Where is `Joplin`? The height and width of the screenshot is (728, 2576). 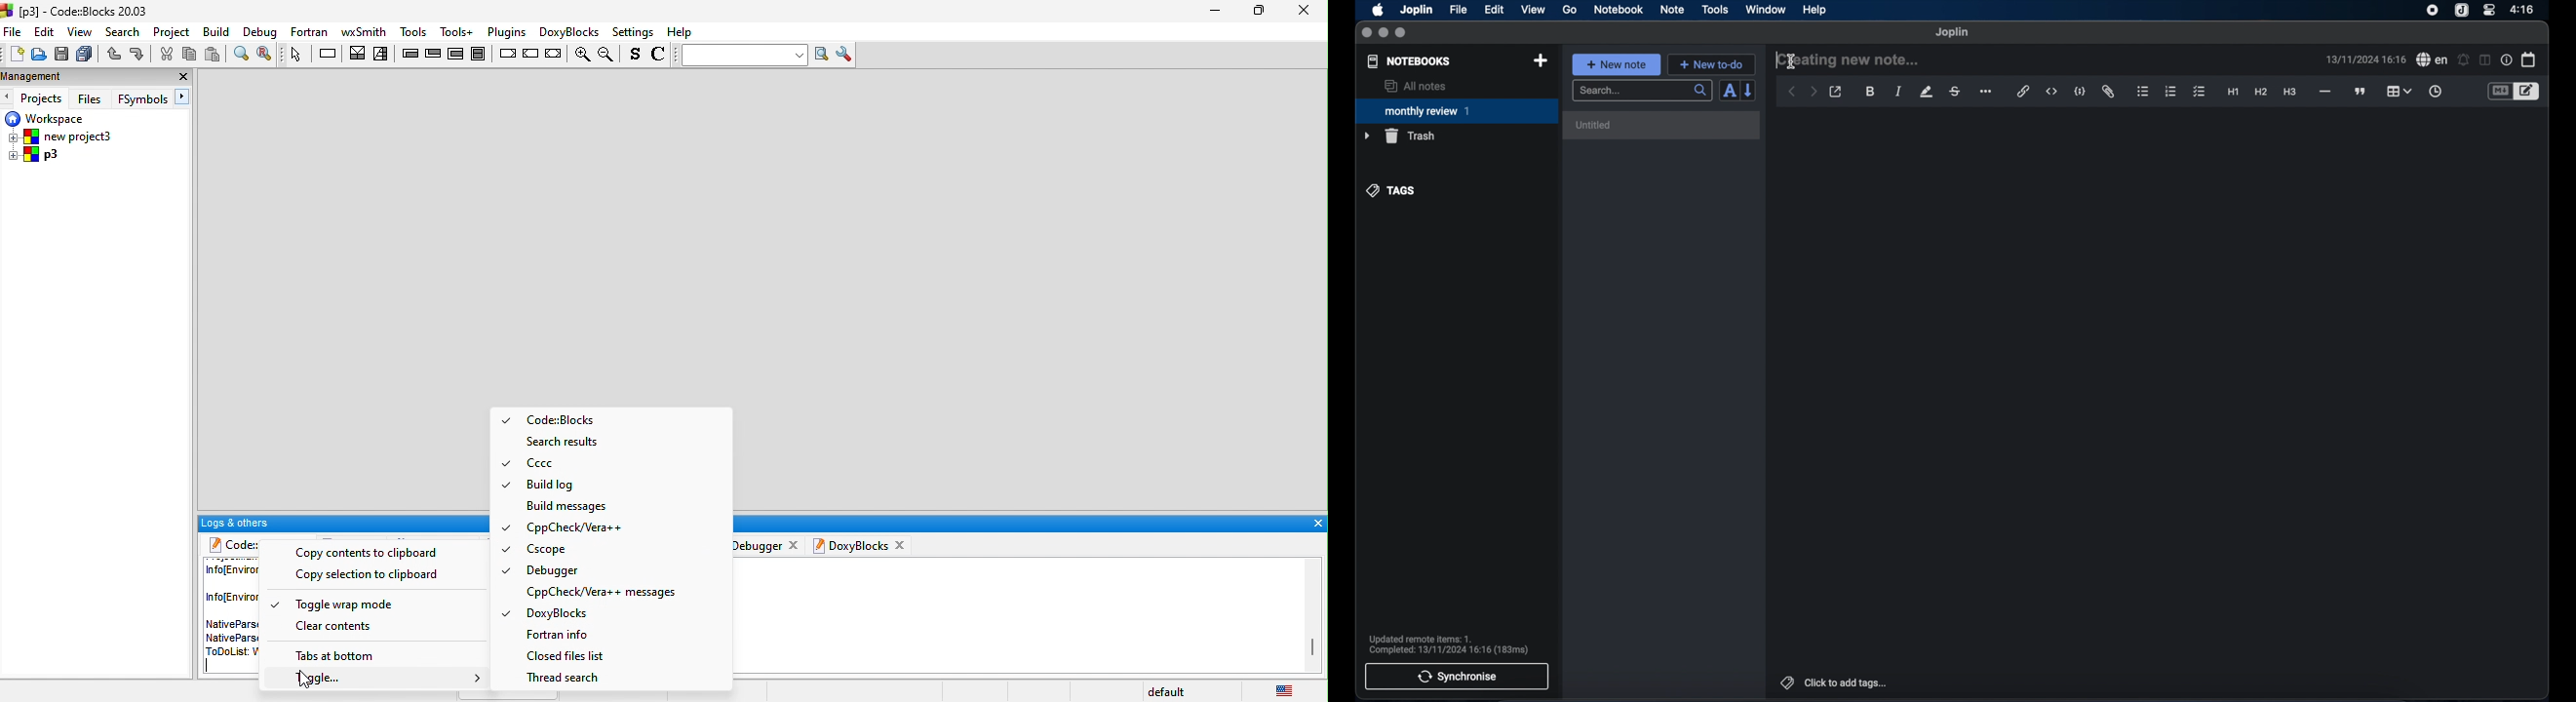 Joplin is located at coordinates (1418, 10).